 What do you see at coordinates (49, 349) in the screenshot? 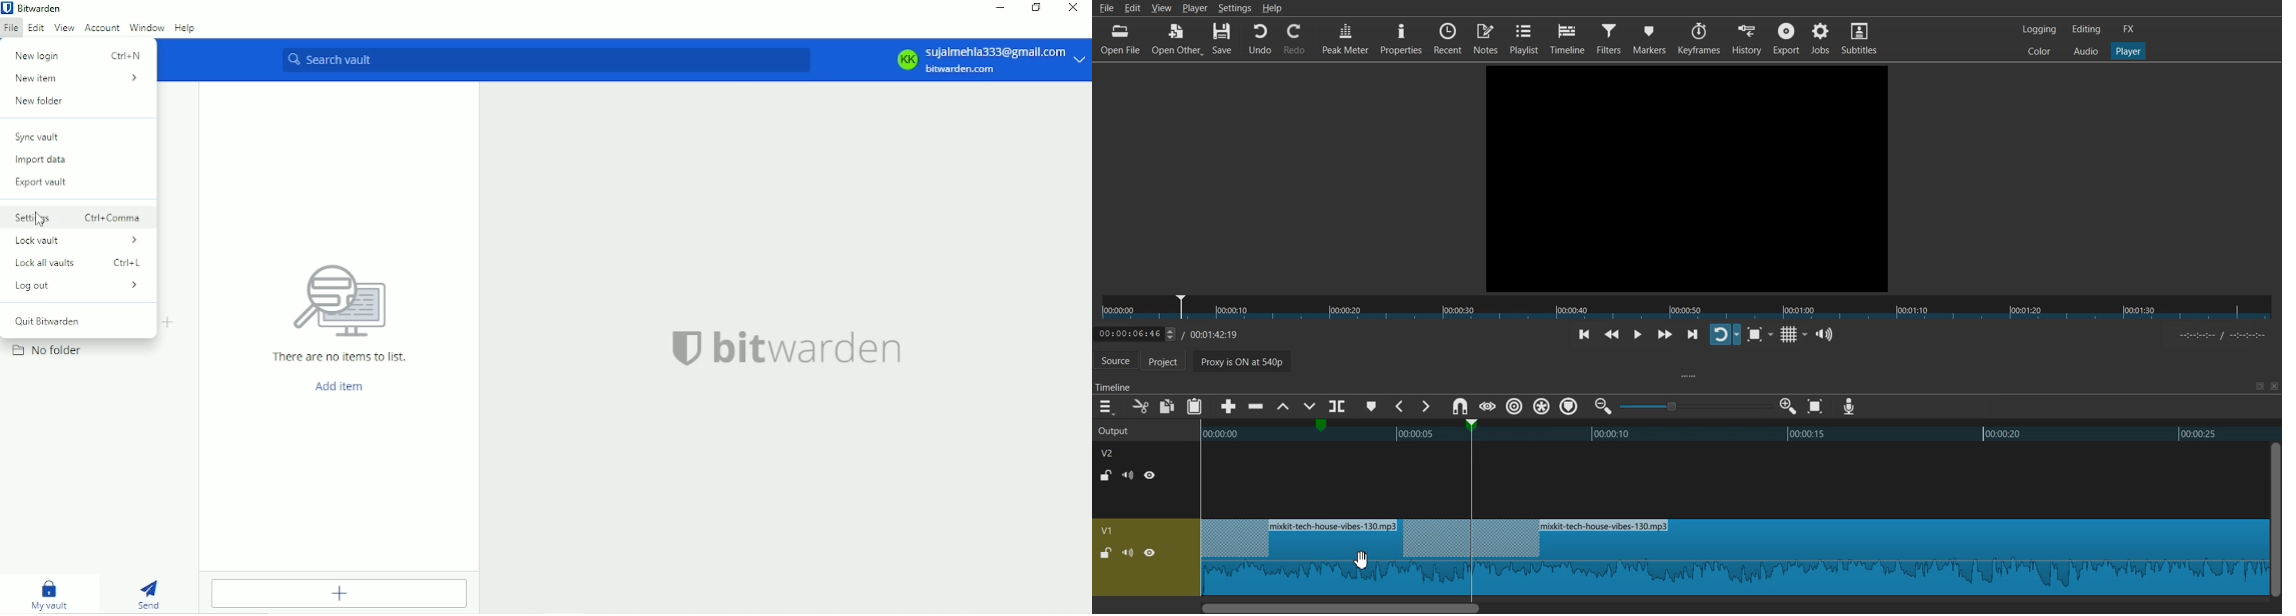
I see `No folder` at bounding box center [49, 349].